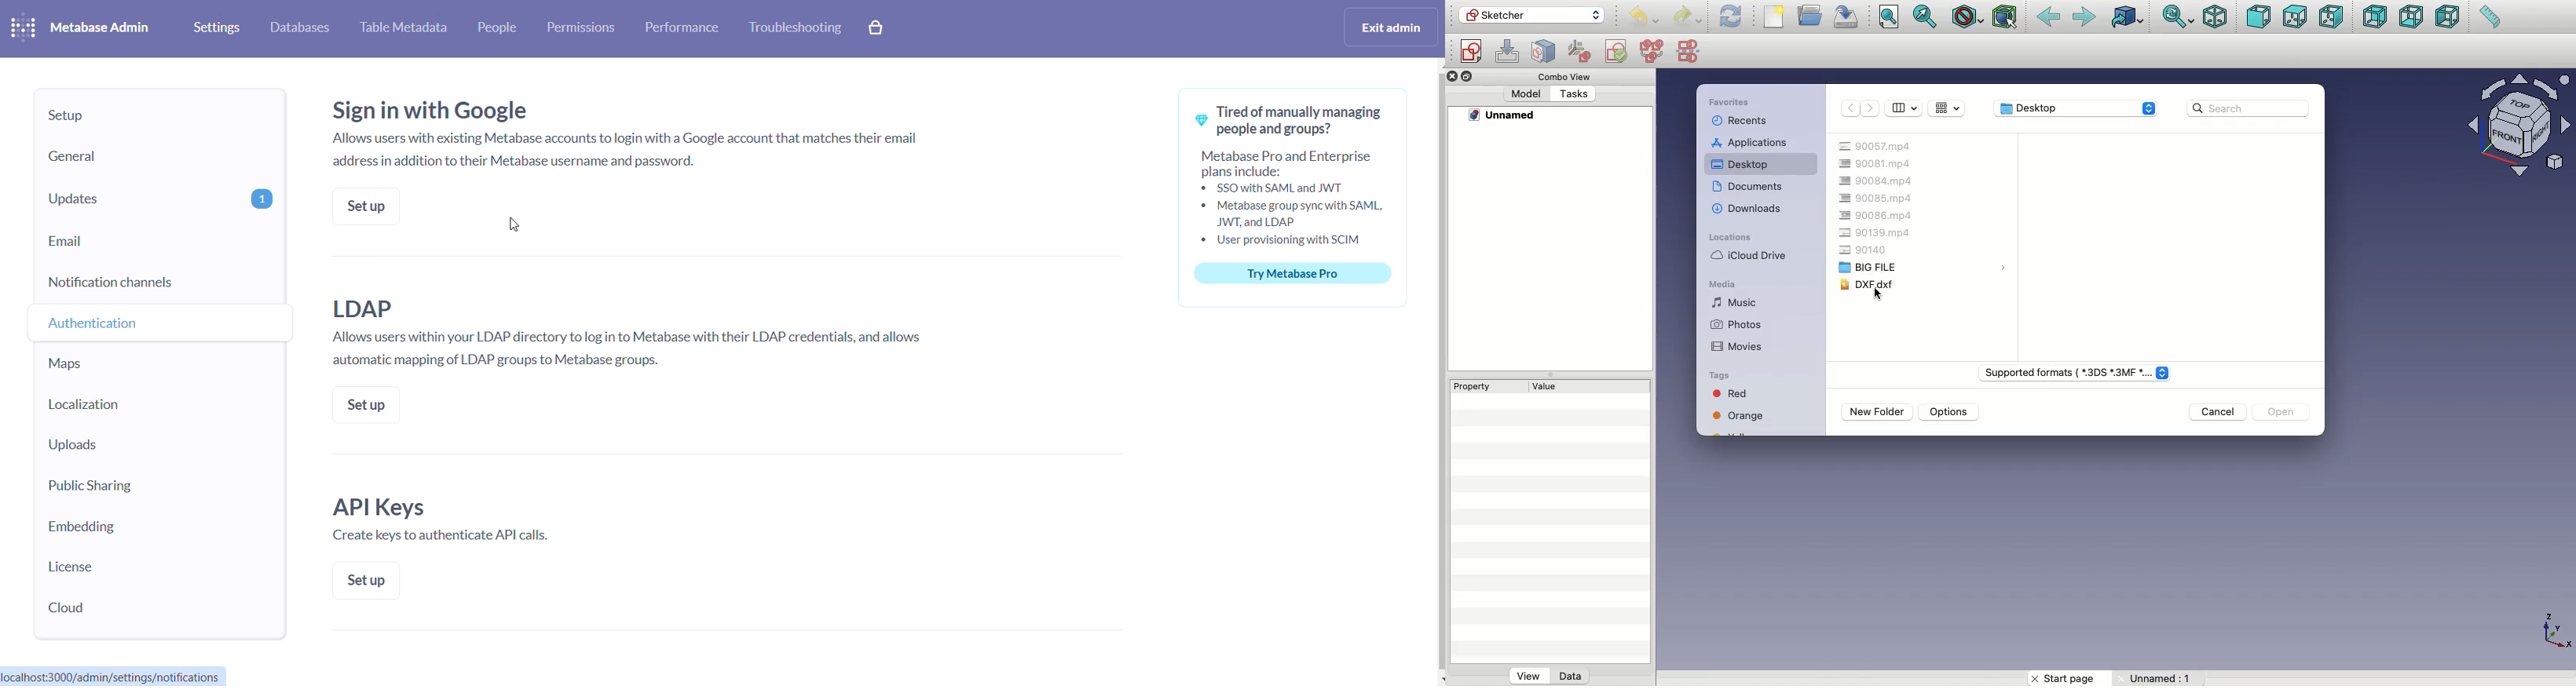 Image resolution: width=2576 pixels, height=700 pixels. I want to click on Property, so click(1476, 388).